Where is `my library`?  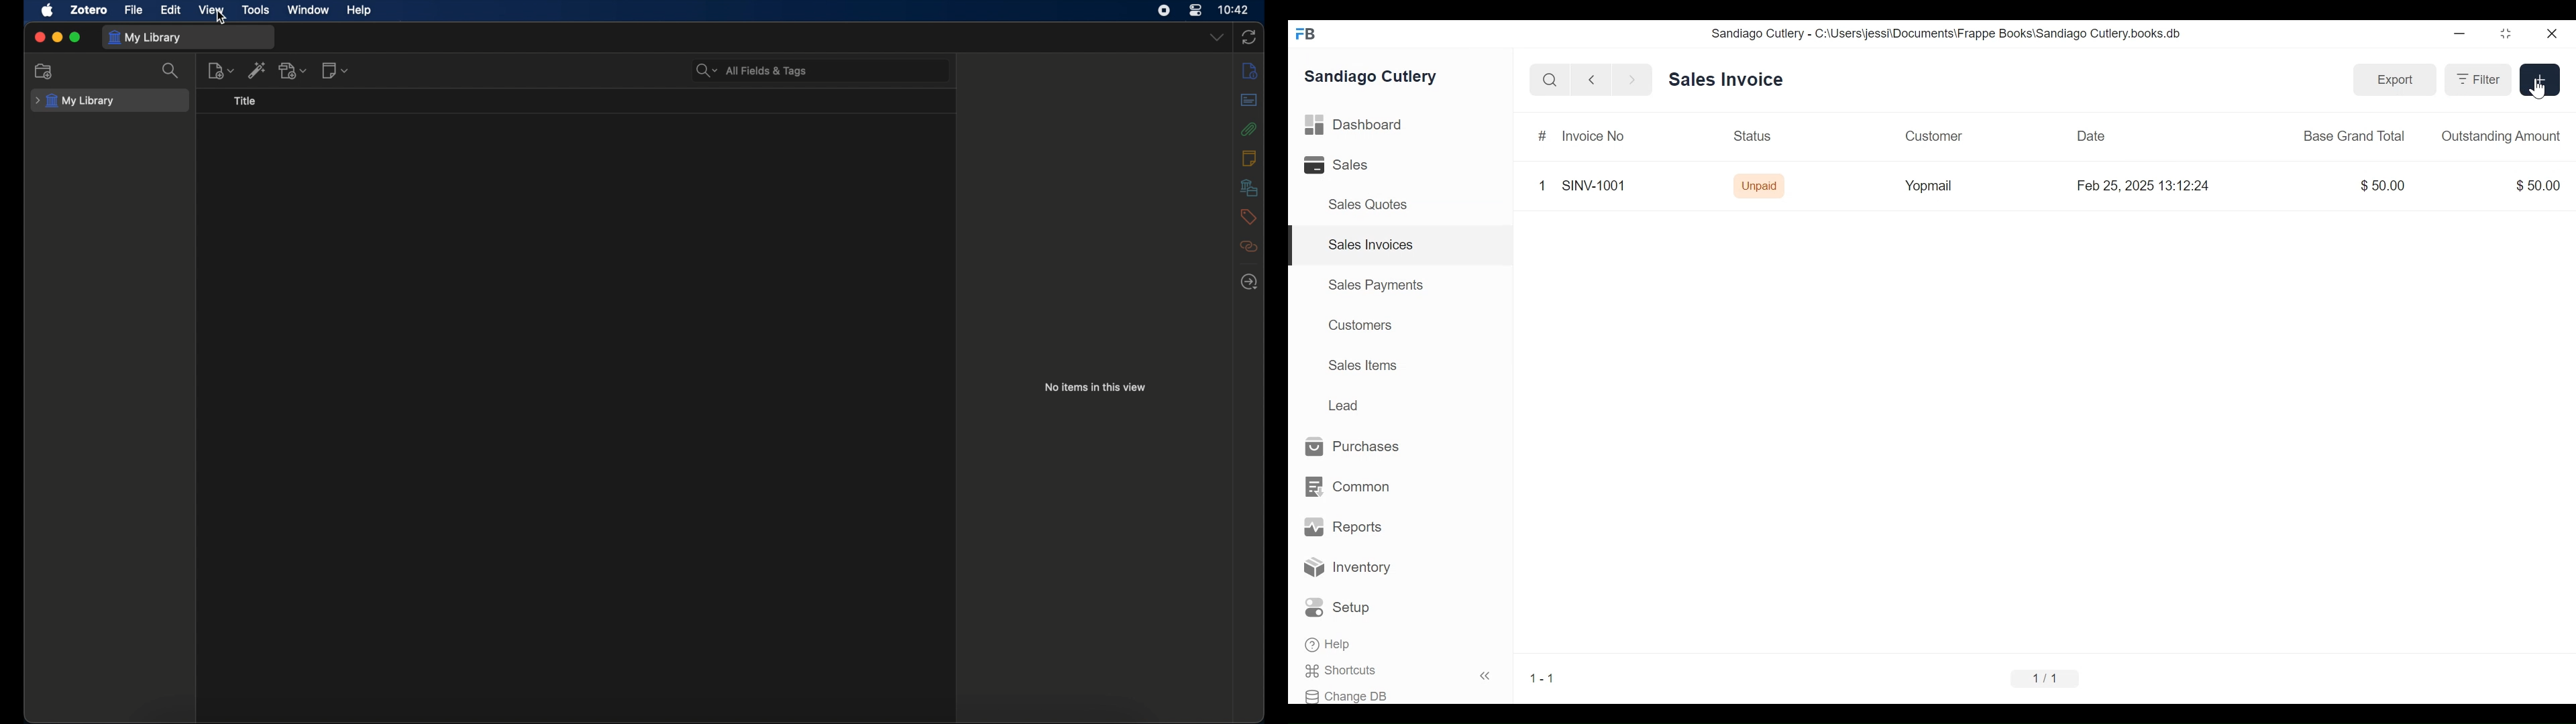 my library is located at coordinates (148, 38).